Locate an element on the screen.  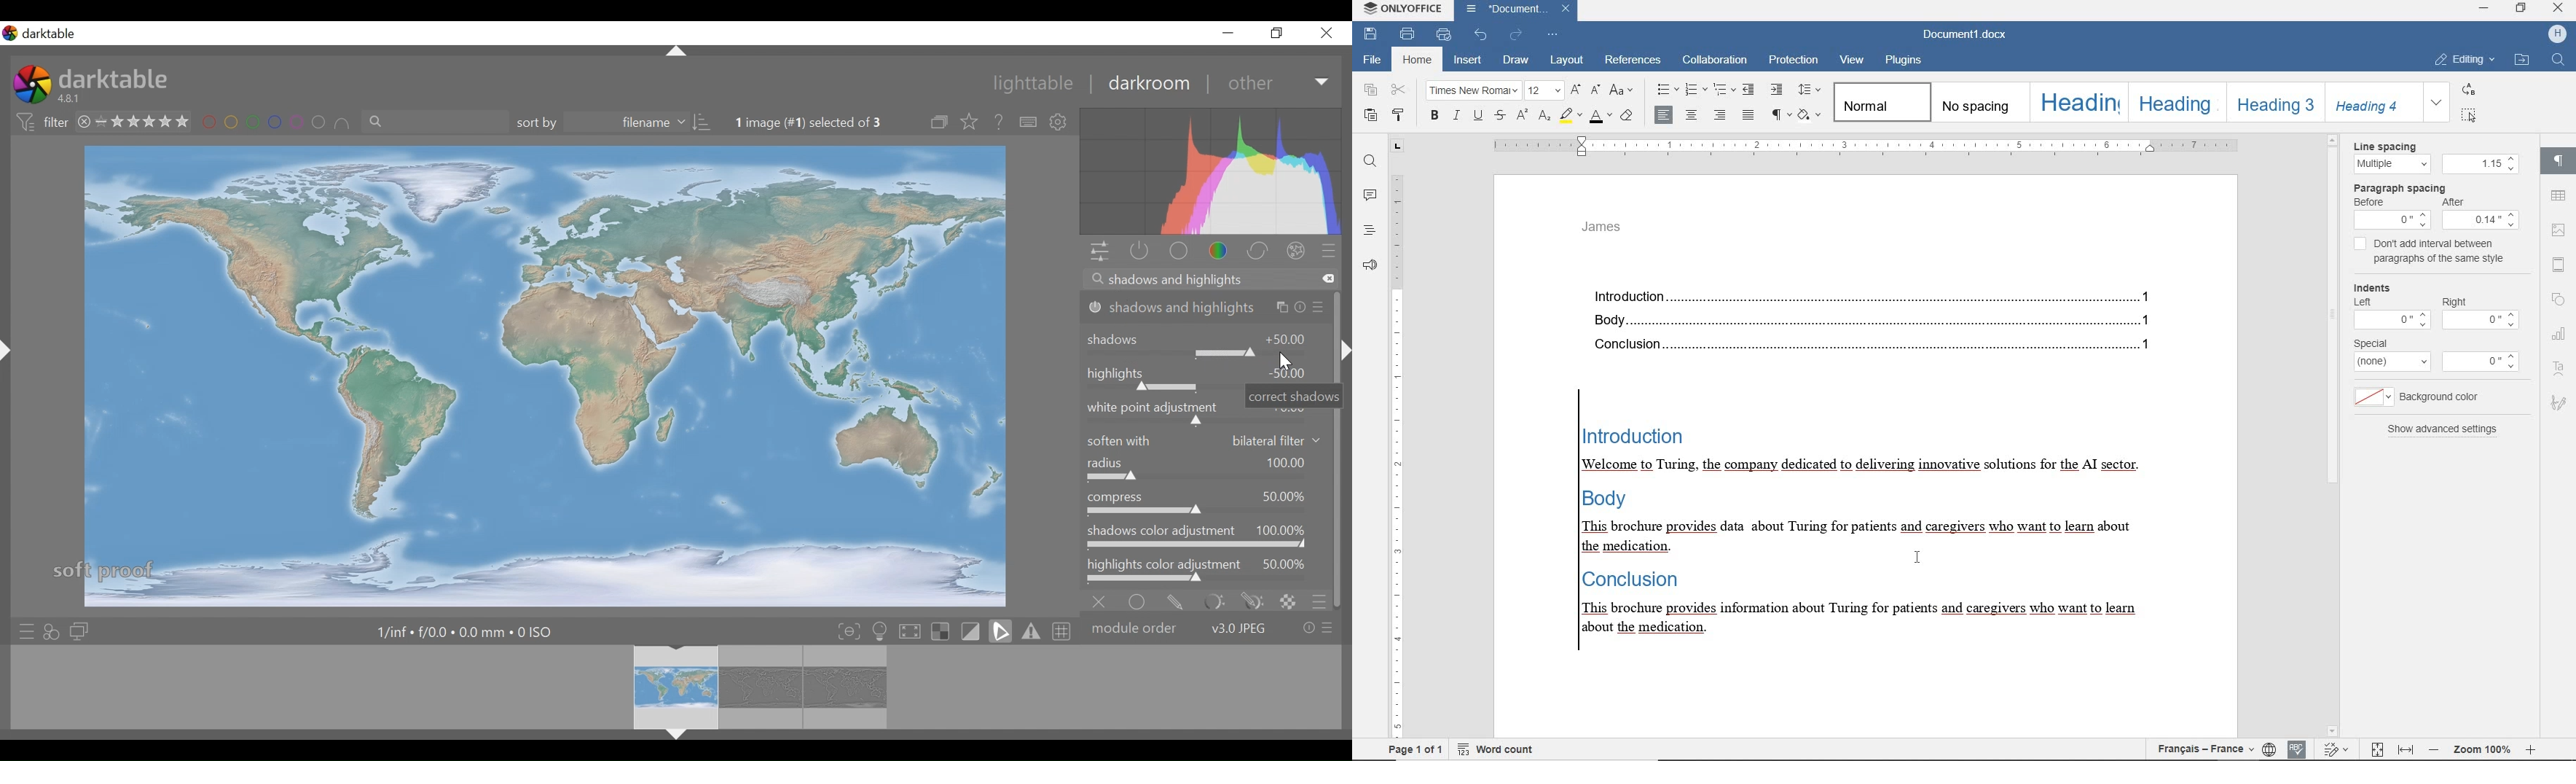
subscript is located at coordinates (1545, 117).